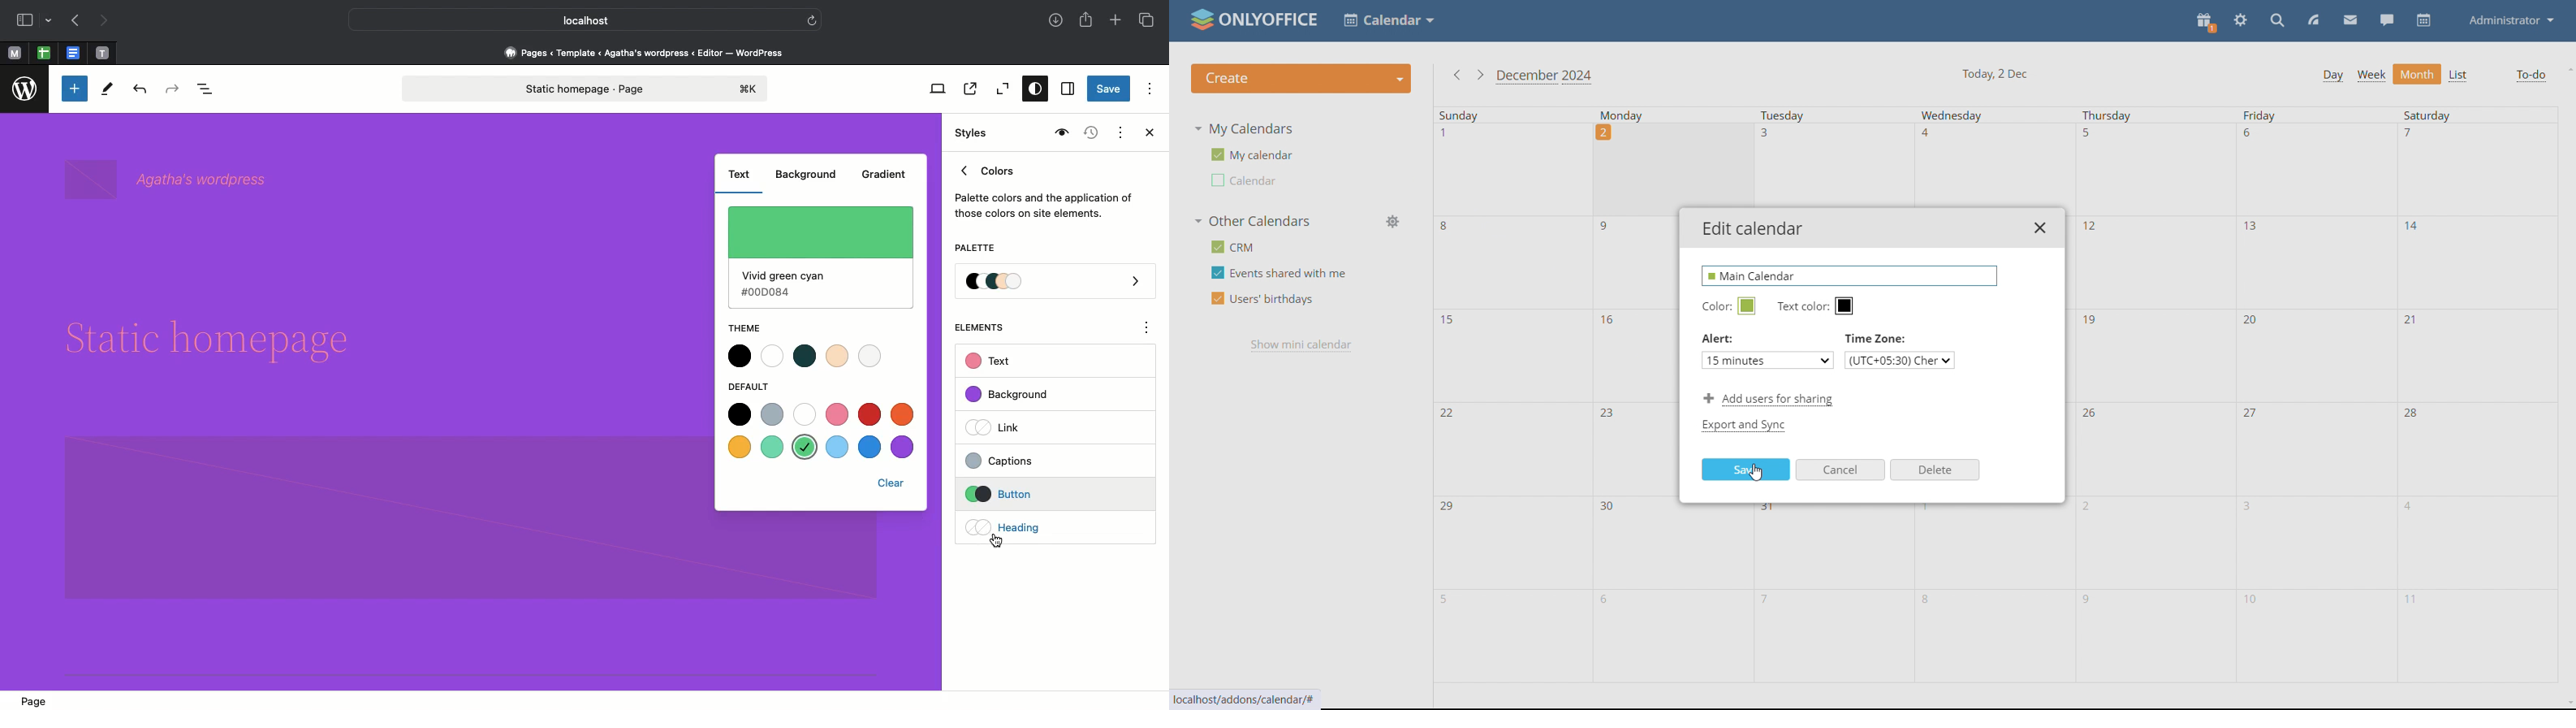  I want to click on Alert, so click(1722, 337).